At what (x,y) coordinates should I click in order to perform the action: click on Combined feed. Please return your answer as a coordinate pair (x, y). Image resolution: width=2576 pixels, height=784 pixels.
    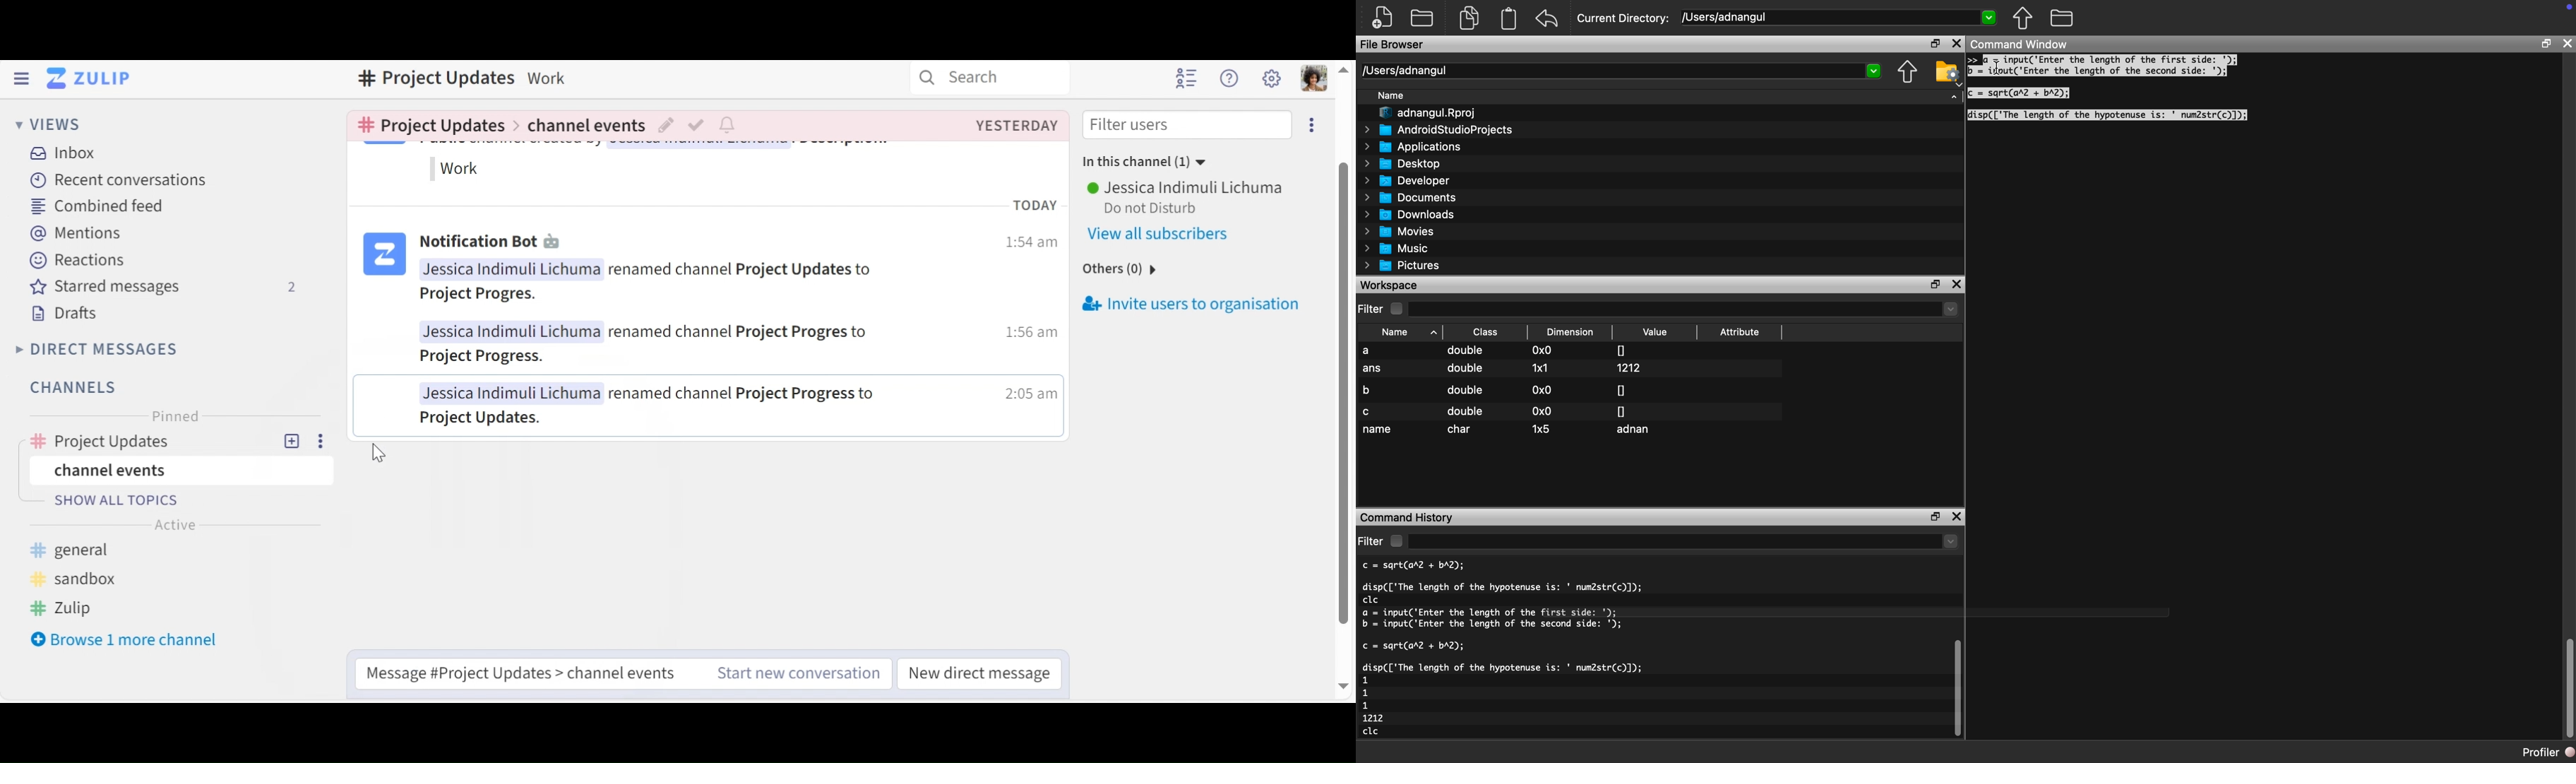
    Looking at the image, I should click on (95, 206).